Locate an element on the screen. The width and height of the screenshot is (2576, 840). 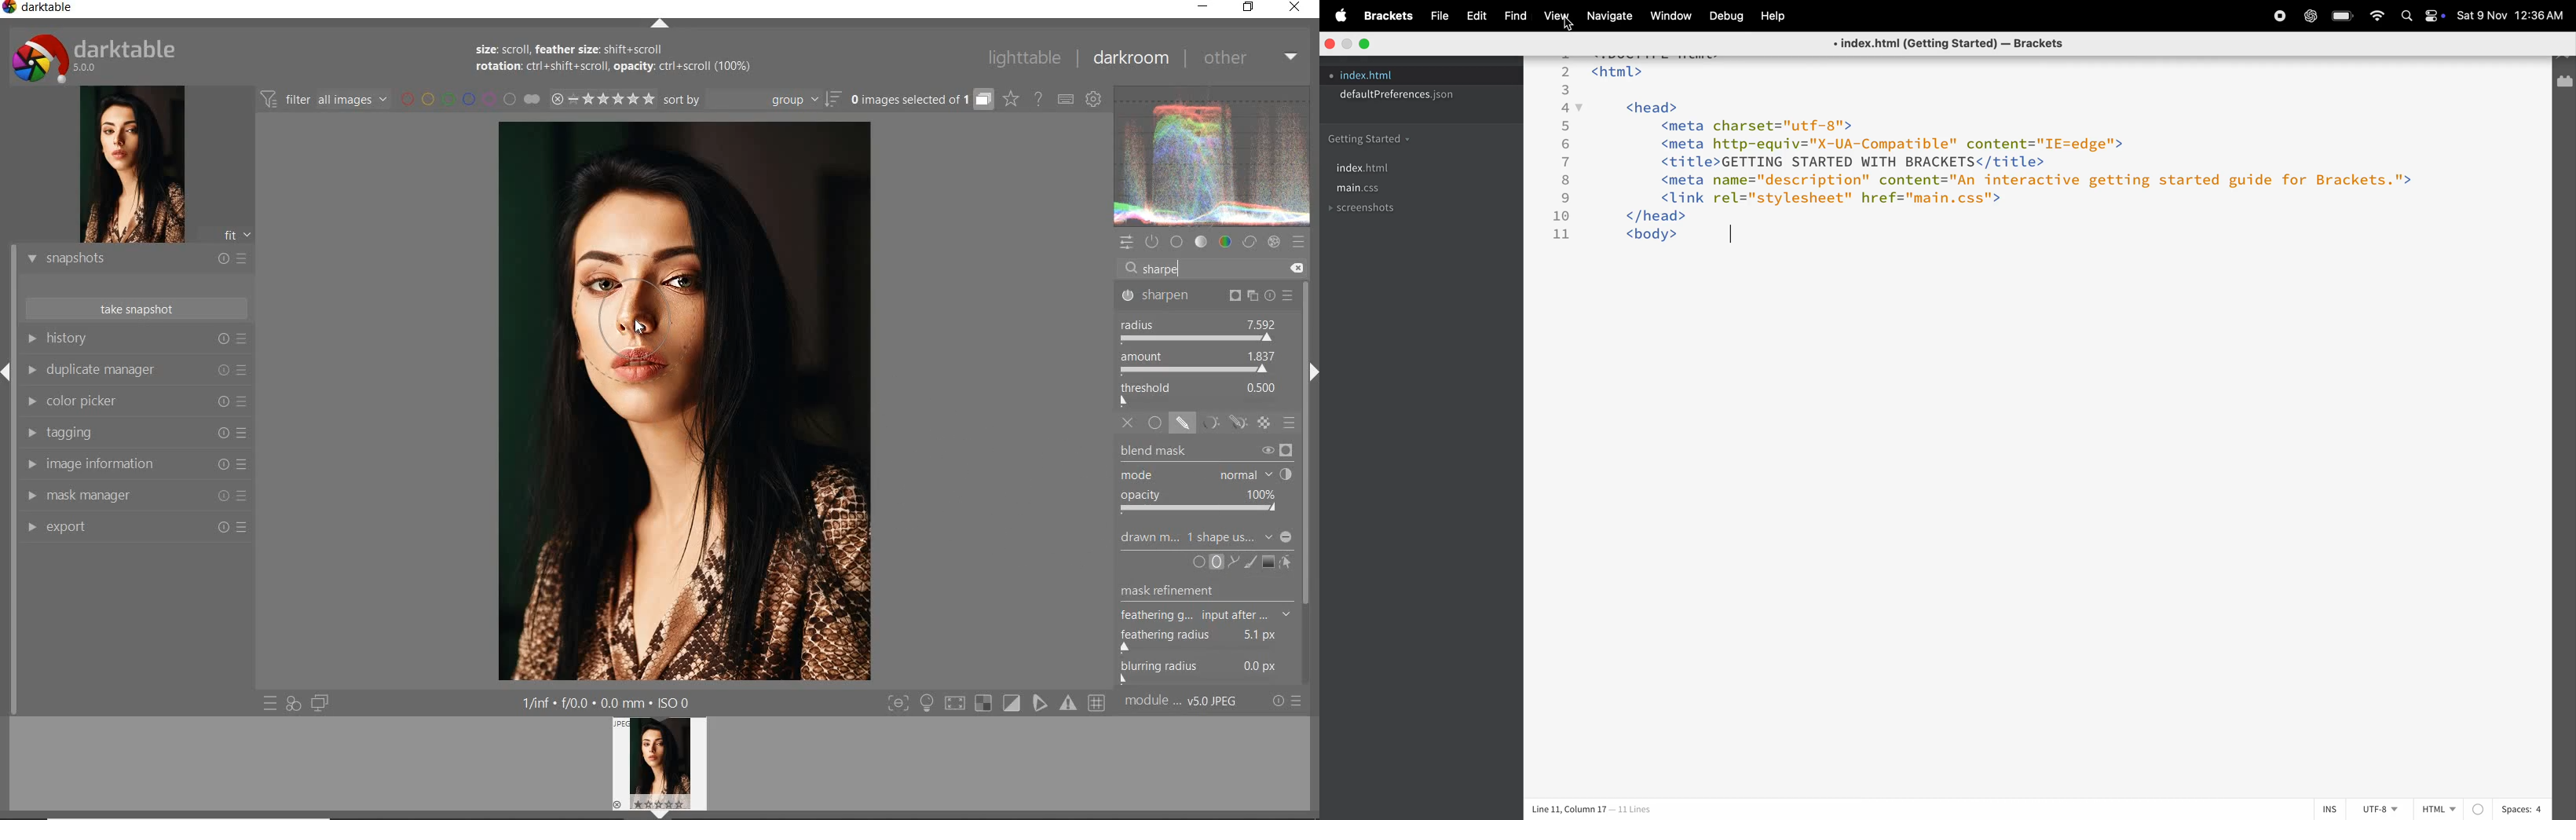
extension manager is located at coordinates (2565, 82).